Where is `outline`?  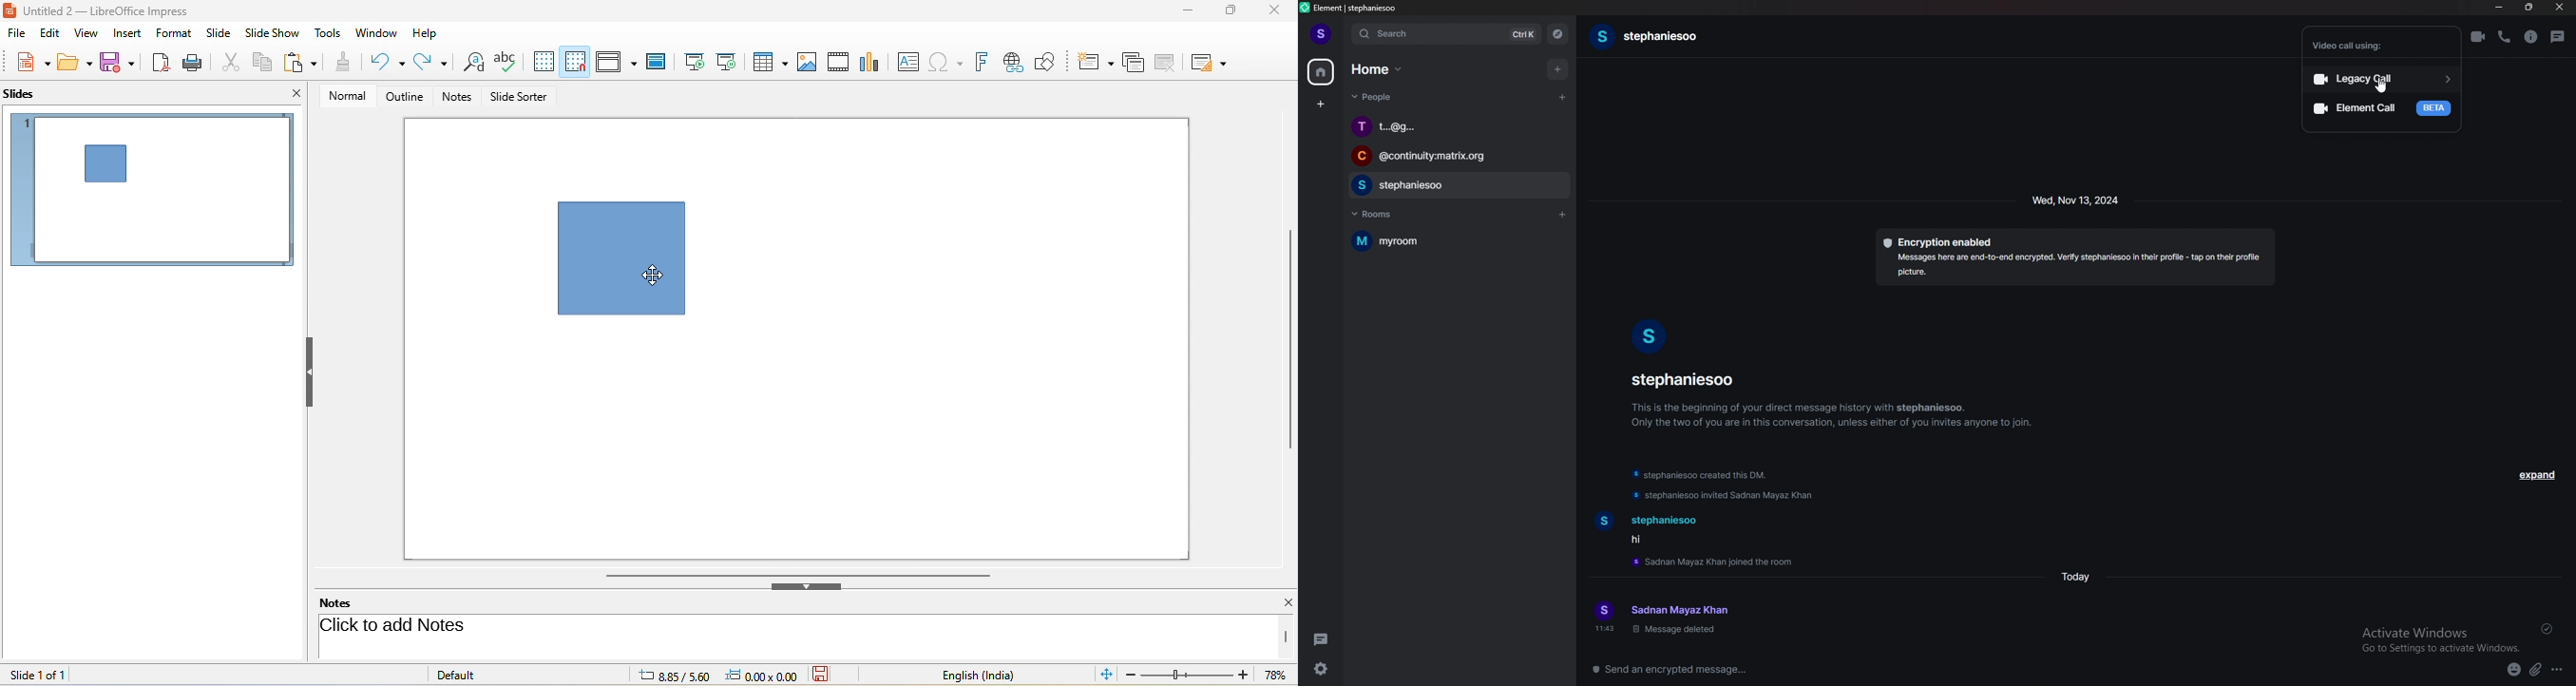 outline is located at coordinates (401, 97).